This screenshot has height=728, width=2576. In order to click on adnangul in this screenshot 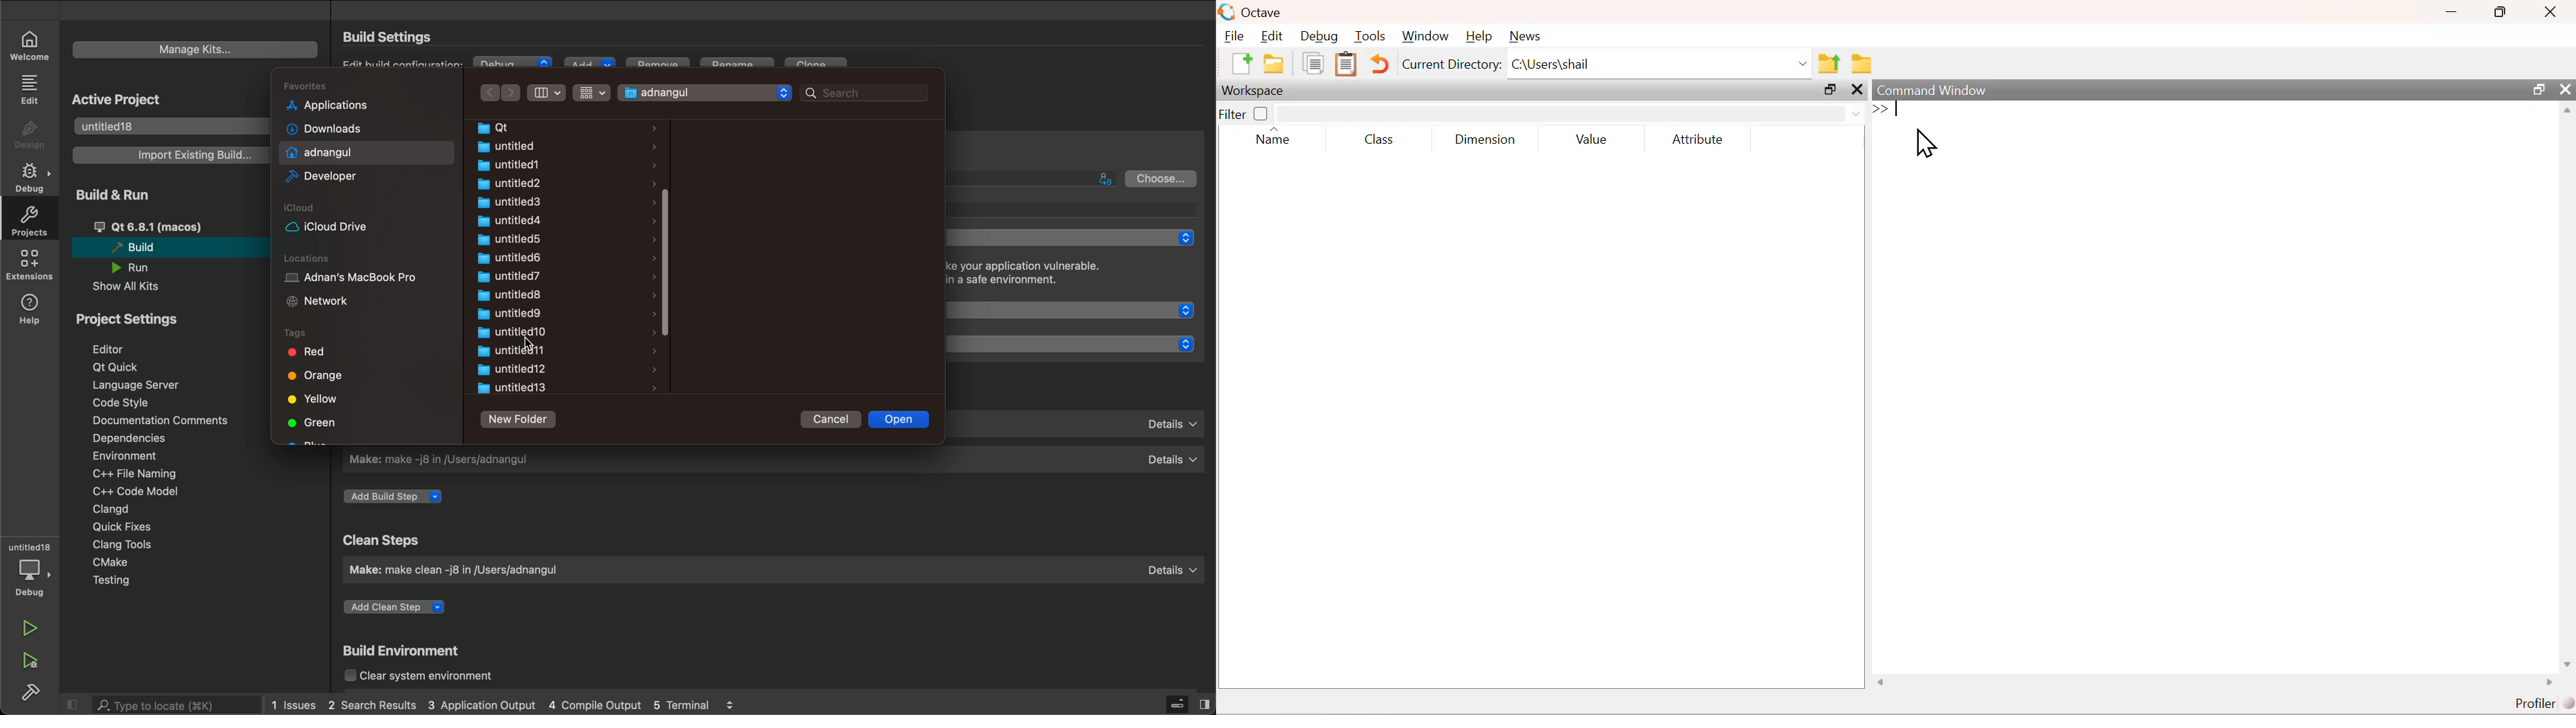, I will do `click(705, 92)`.